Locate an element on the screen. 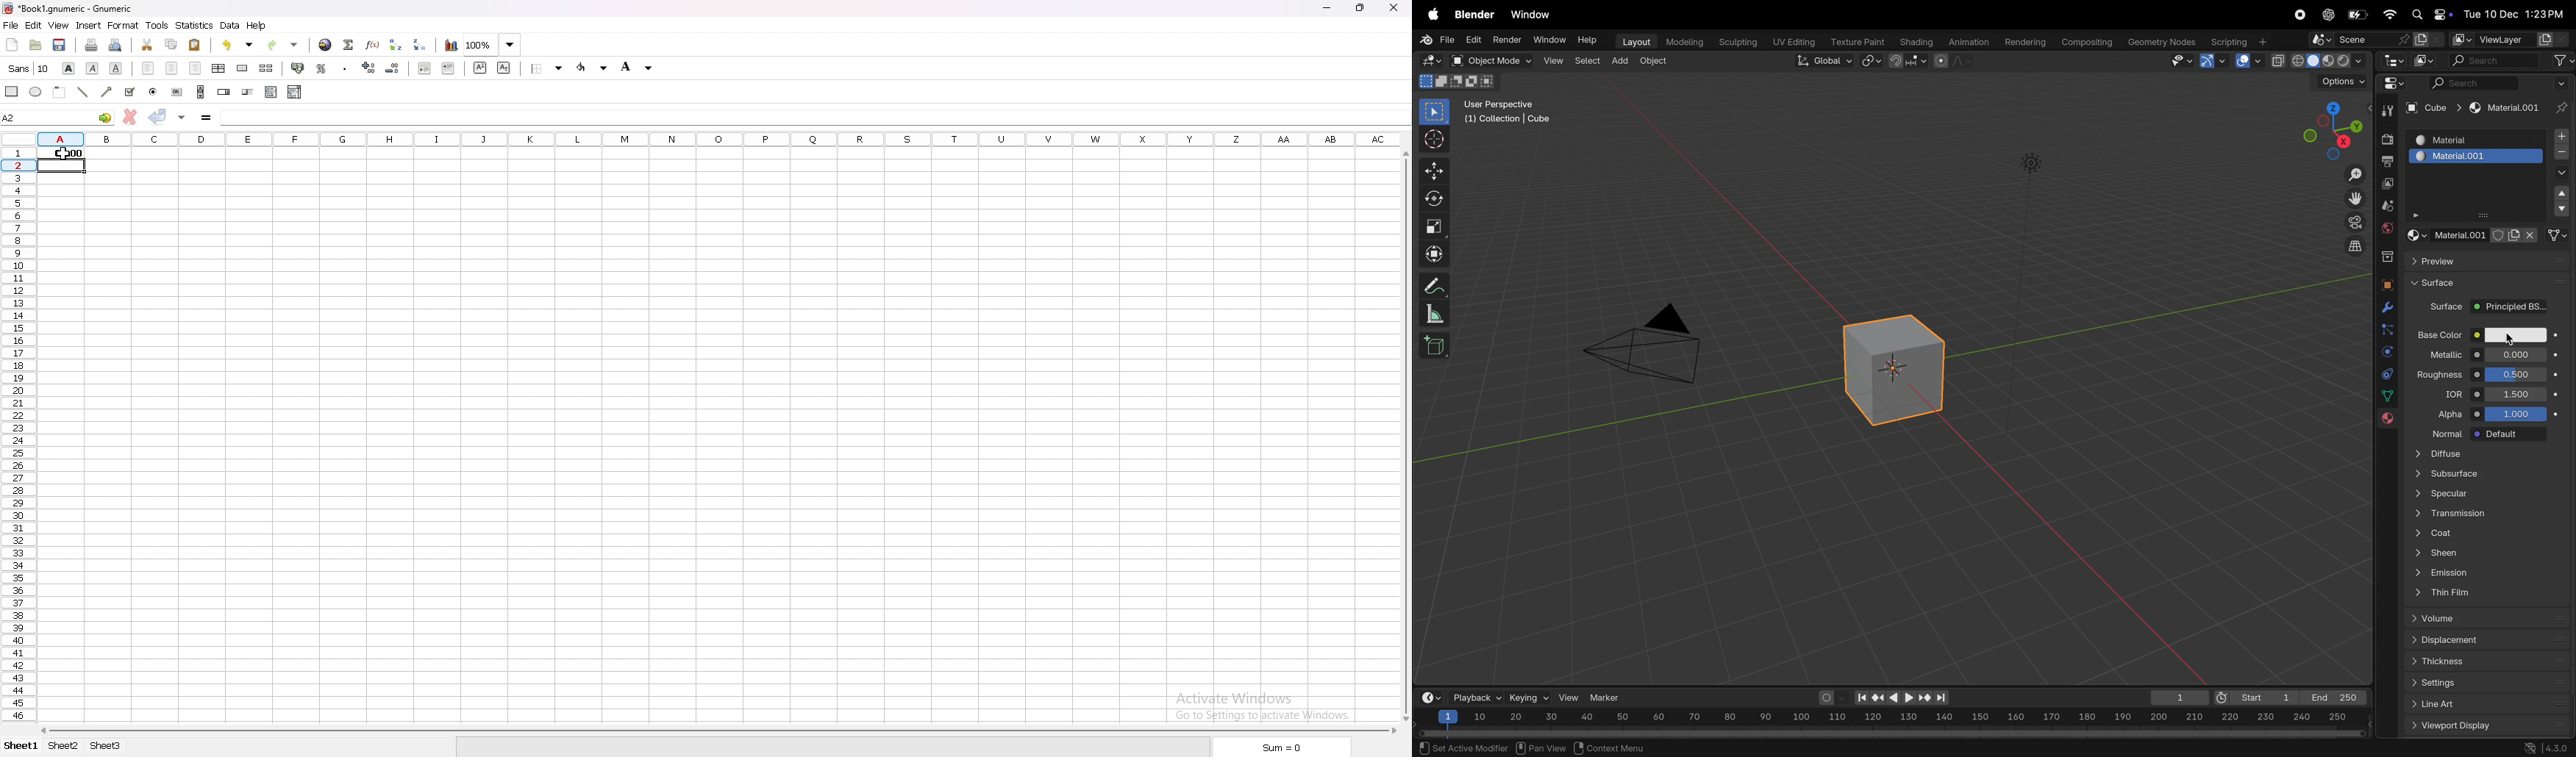  sheen is located at coordinates (2493, 552).